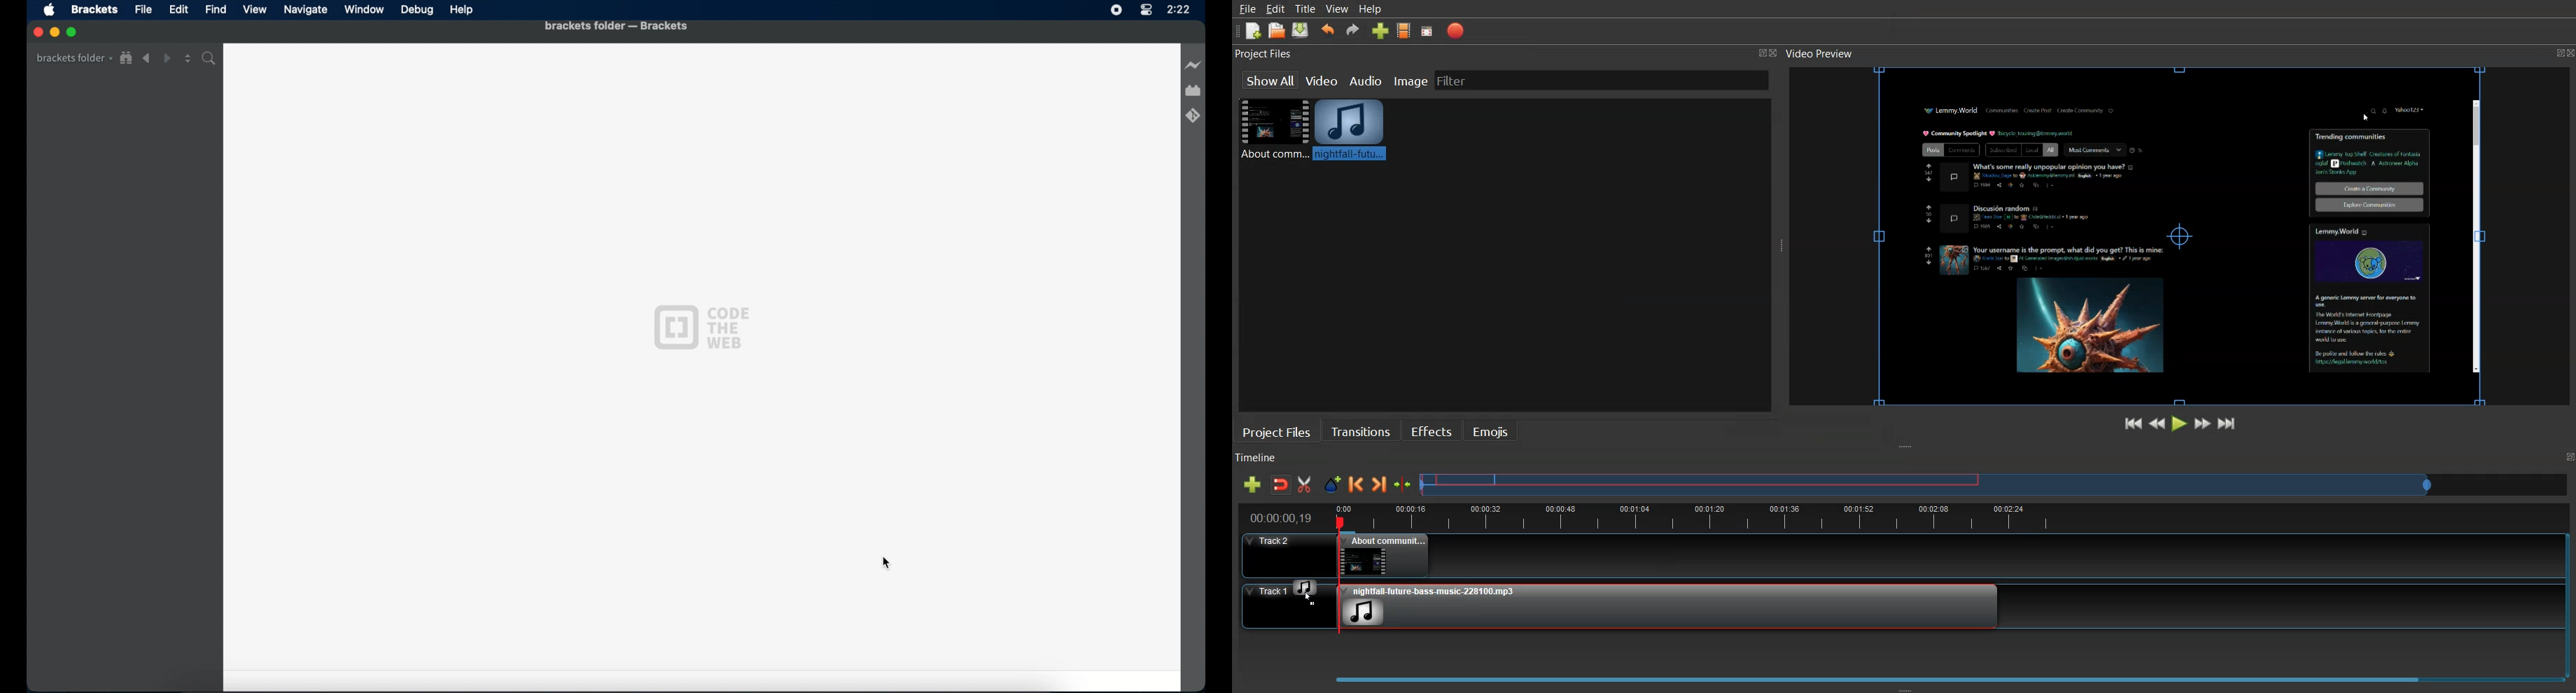 The image size is (2576, 700). I want to click on Video Preview, so click(1826, 54).